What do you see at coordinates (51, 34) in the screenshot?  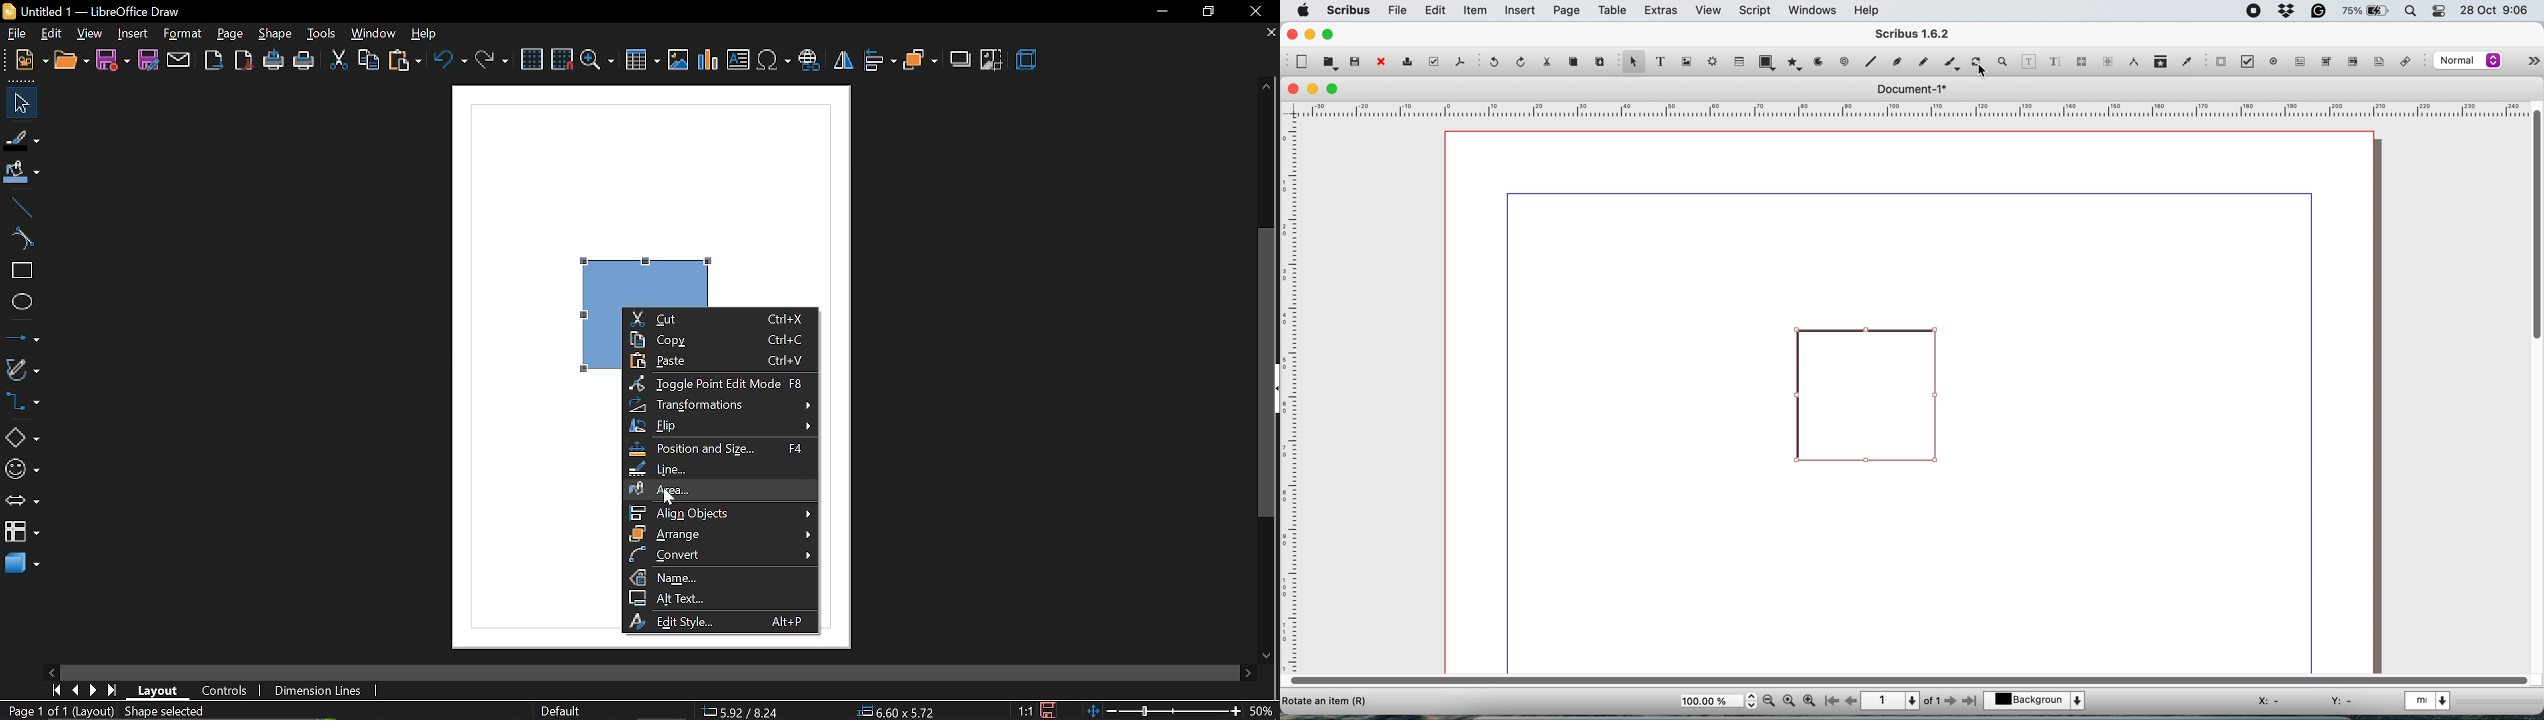 I see `edit` at bounding box center [51, 34].